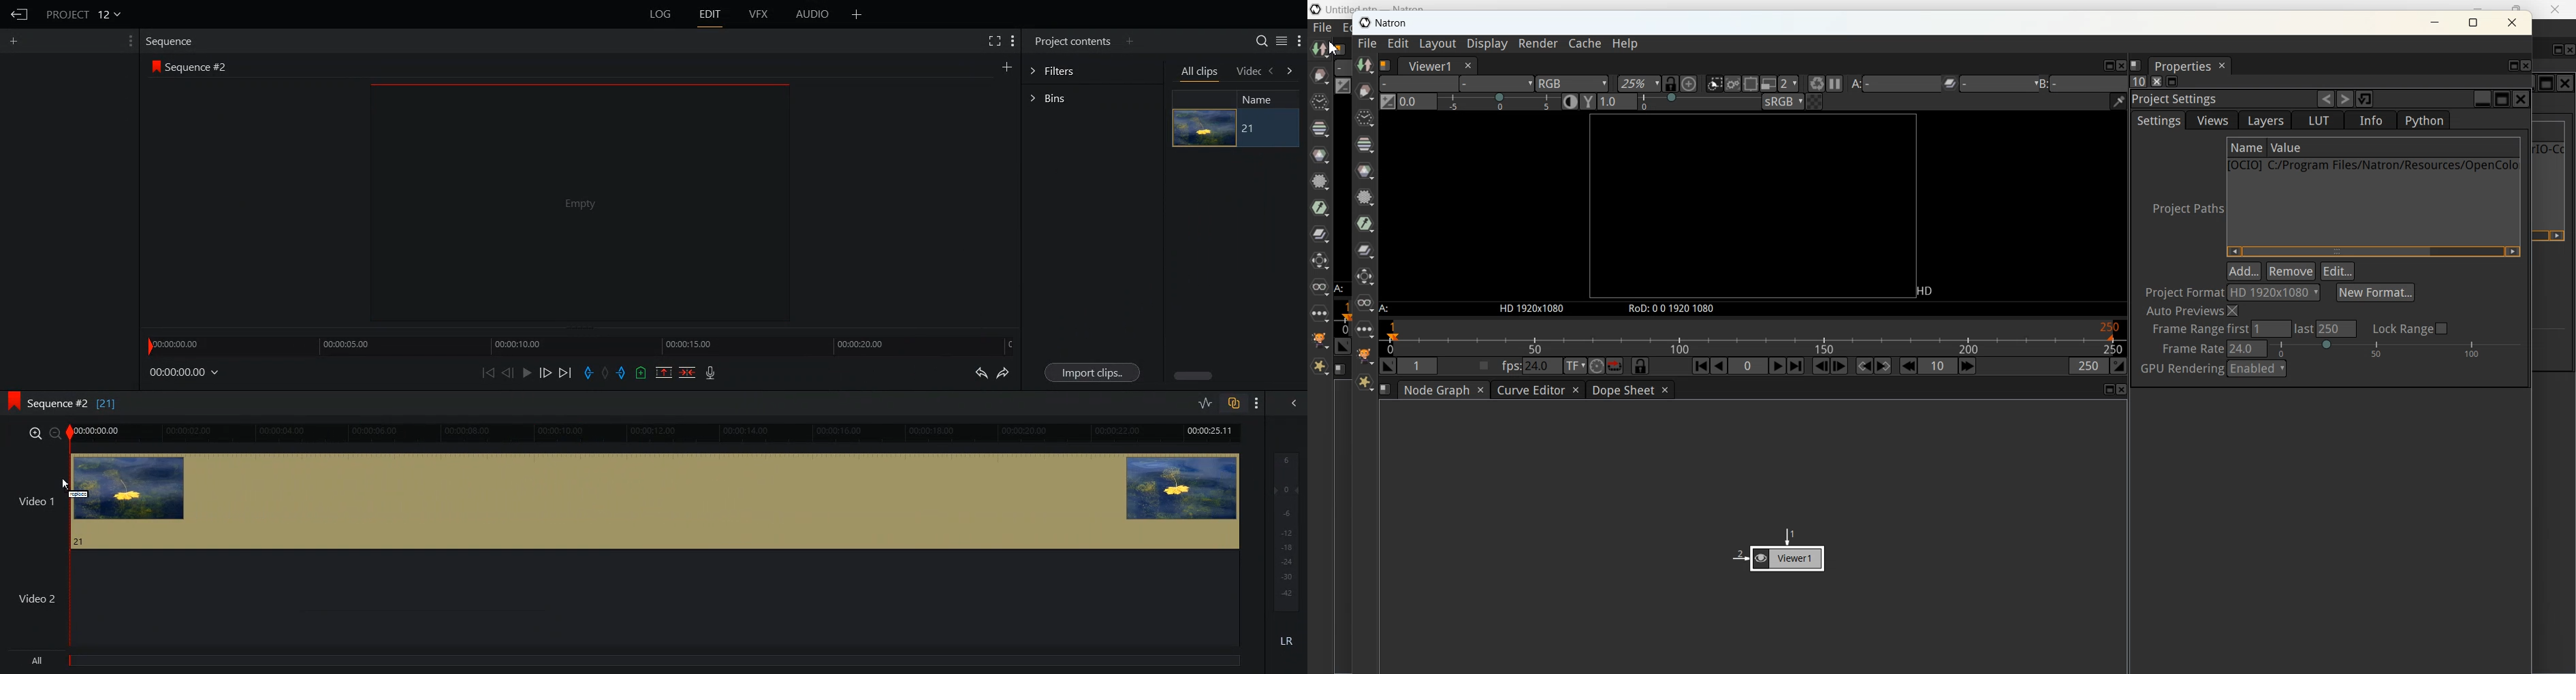 This screenshot has width=2576, height=700. What do you see at coordinates (688, 372) in the screenshot?
I see `Delete/Cut` at bounding box center [688, 372].